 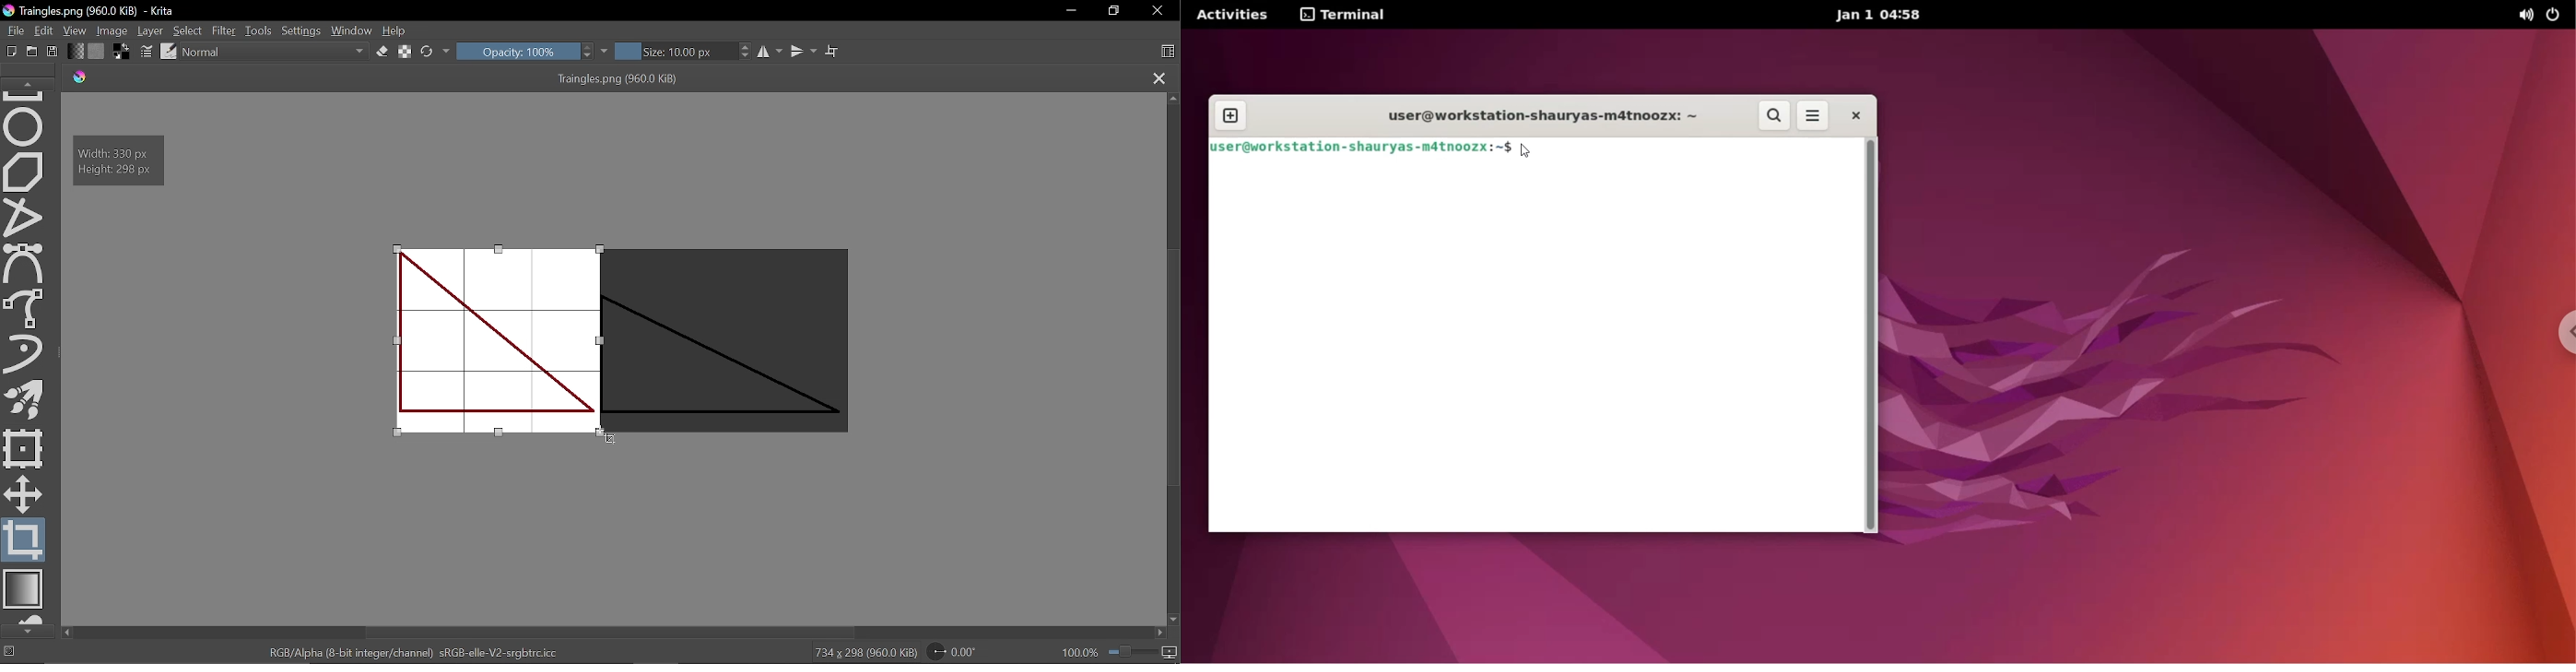 I want to click on Vertical mirror tool, so click(x=805, y=51).